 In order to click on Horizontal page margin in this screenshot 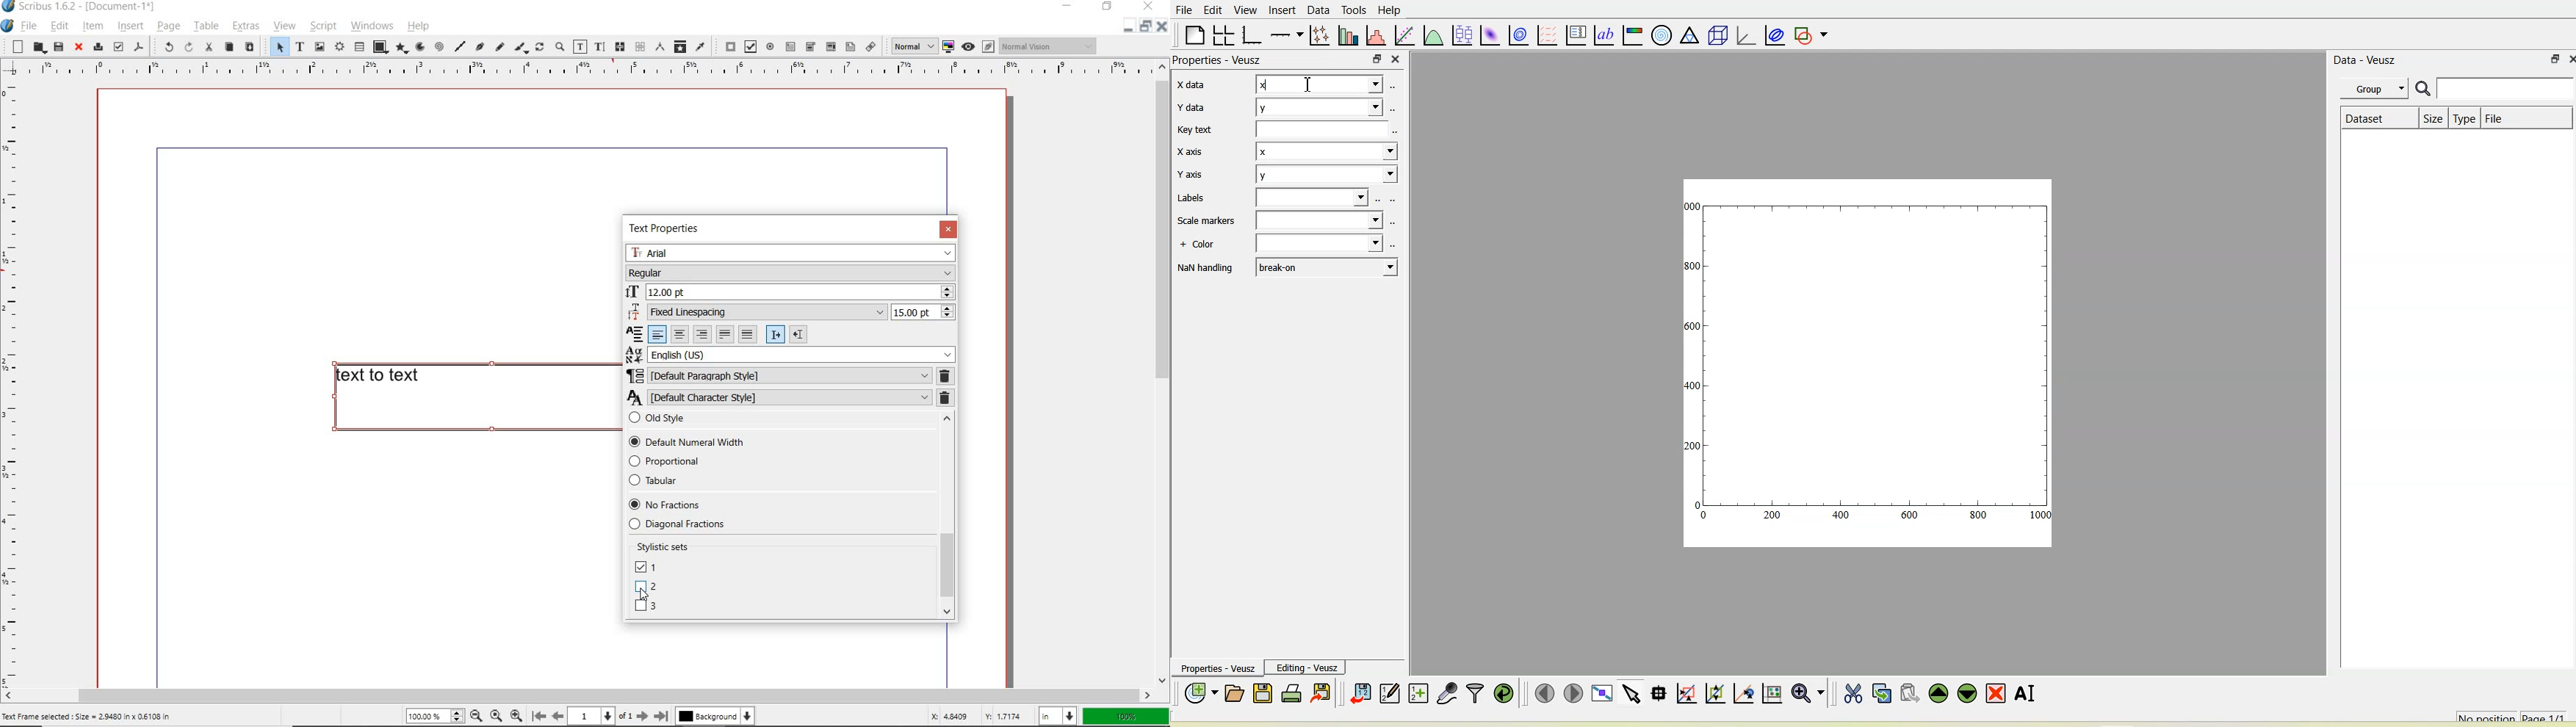, I will do `click(20, 384)`.